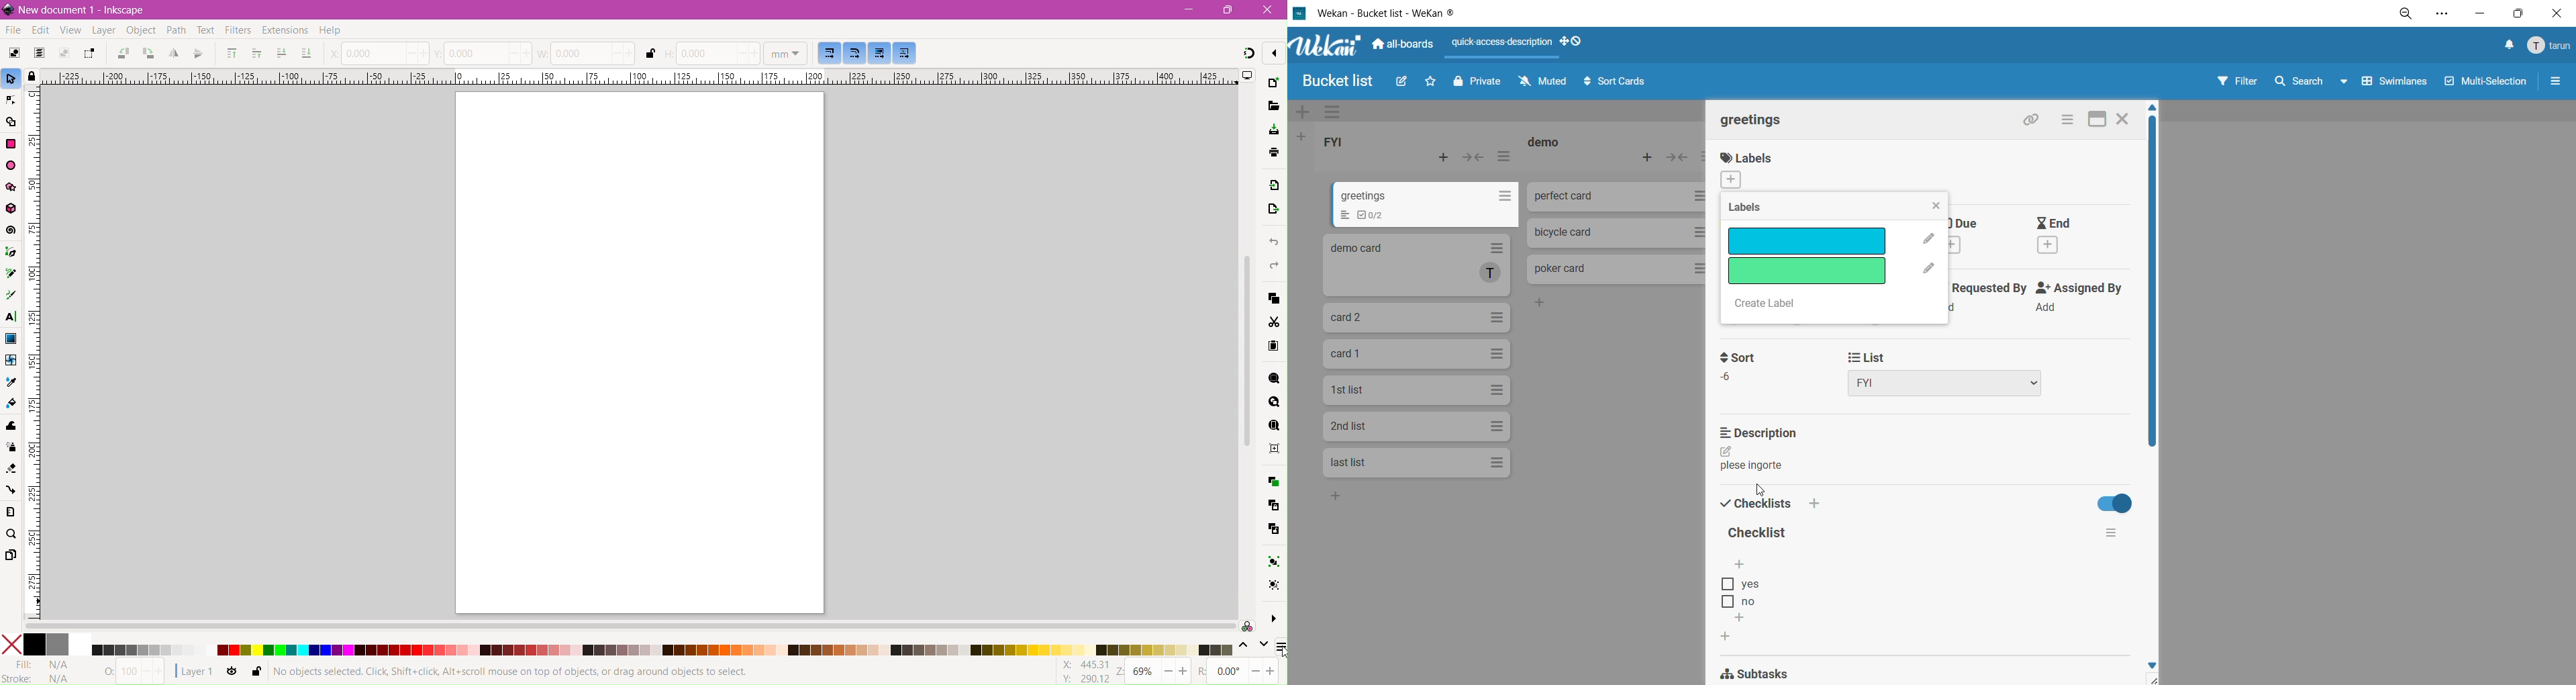 The width and height of the screenshot is (2576, 700). I want to click on swimlane actions, so click(1330, 113).